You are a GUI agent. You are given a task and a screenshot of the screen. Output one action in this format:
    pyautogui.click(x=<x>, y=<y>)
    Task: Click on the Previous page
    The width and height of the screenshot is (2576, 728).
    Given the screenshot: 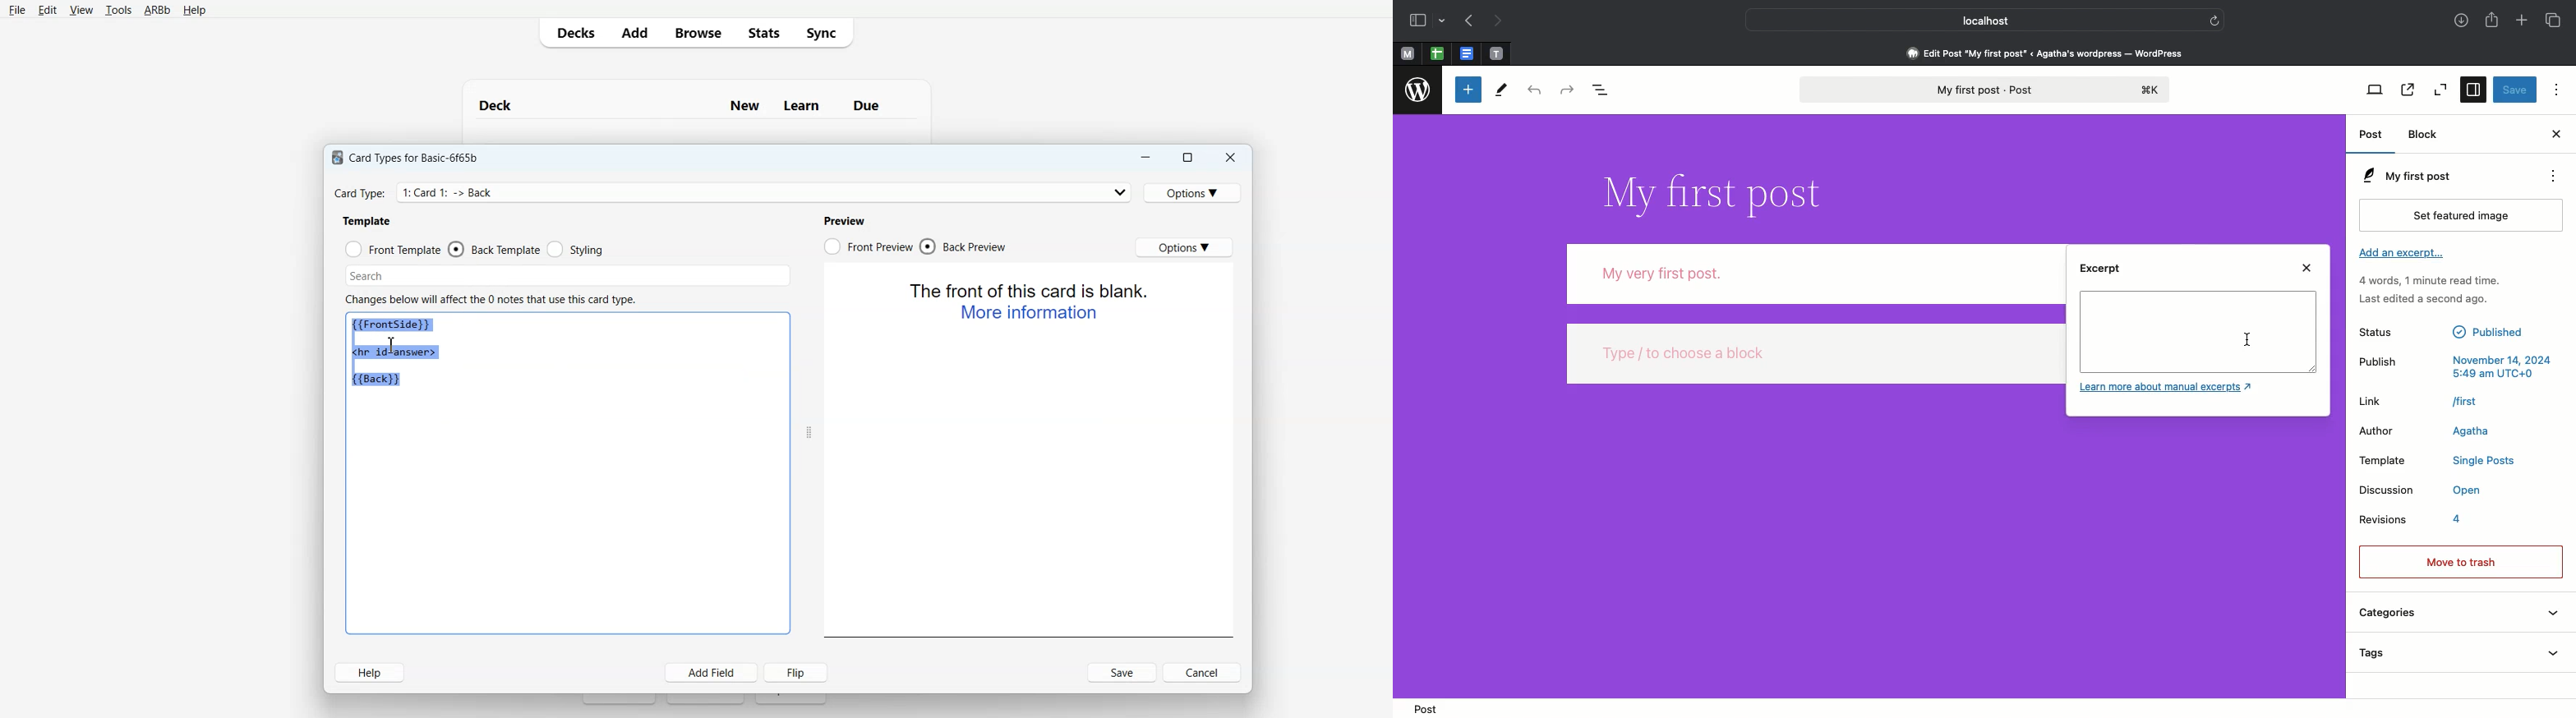 What is the action you would take?
    pyautogui.click(x=1468, y=21)
    